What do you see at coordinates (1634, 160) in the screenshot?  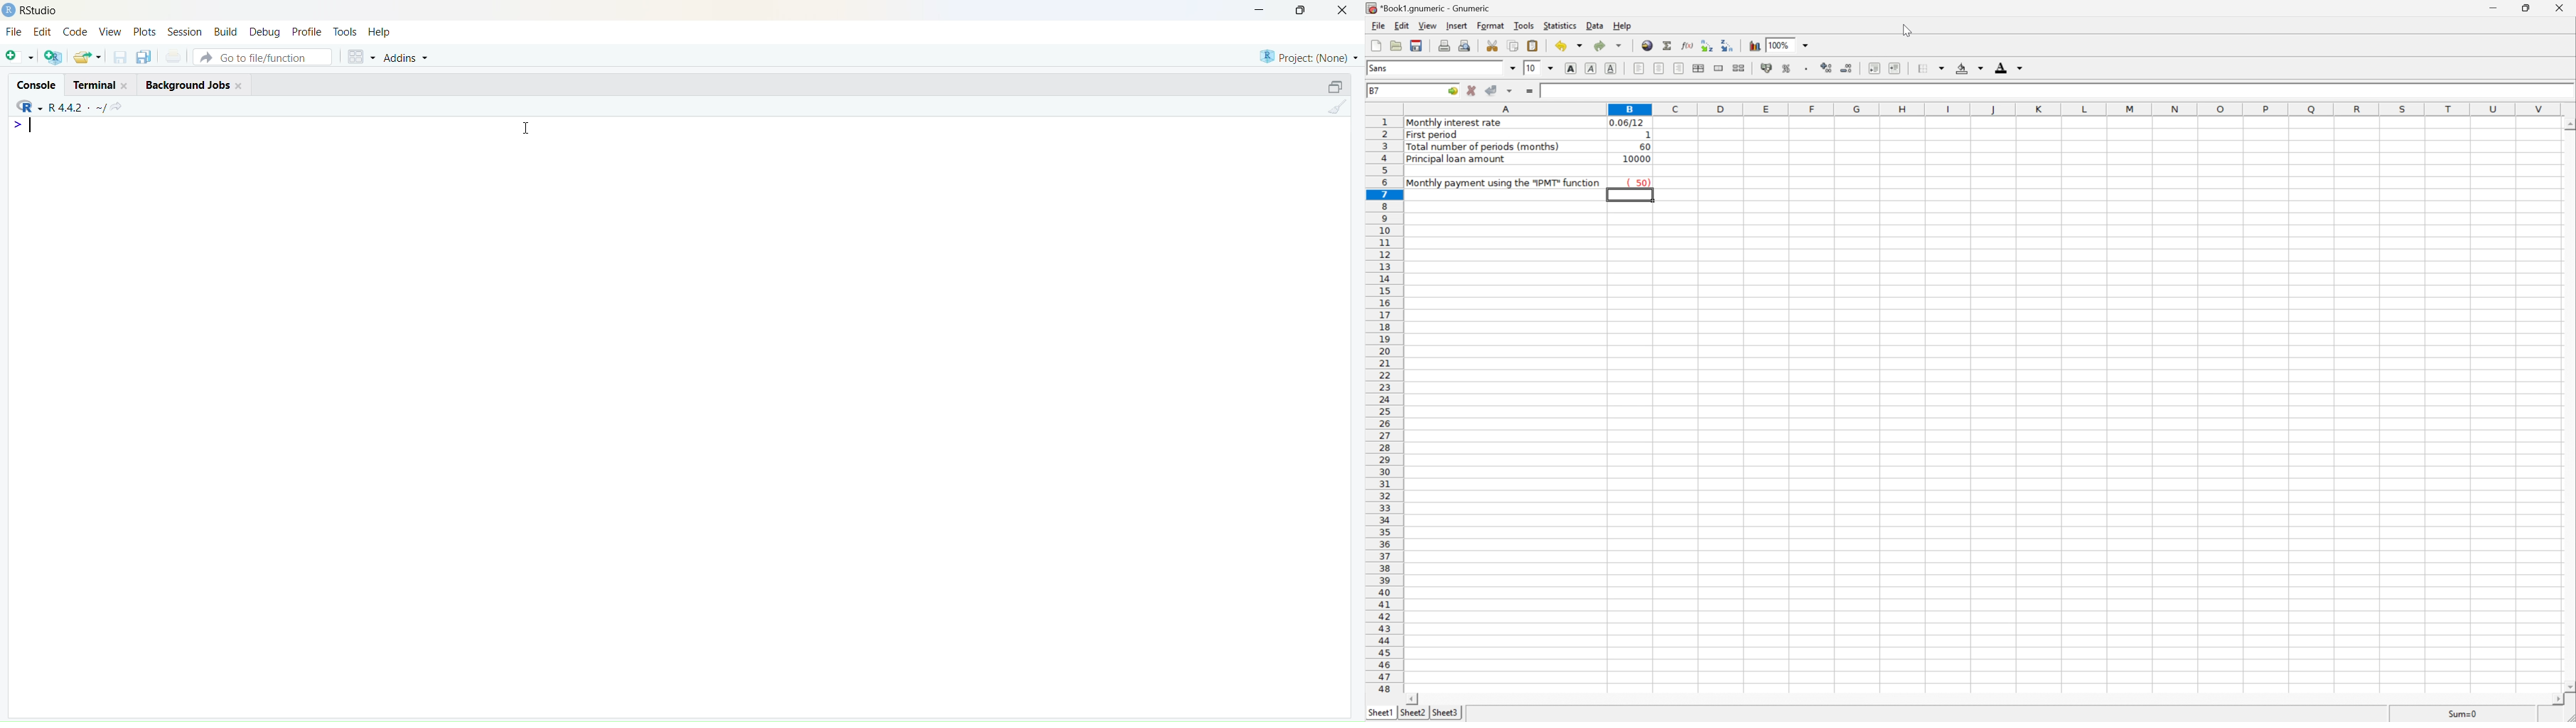 I see `10000` at bounding box center [1634, 160].